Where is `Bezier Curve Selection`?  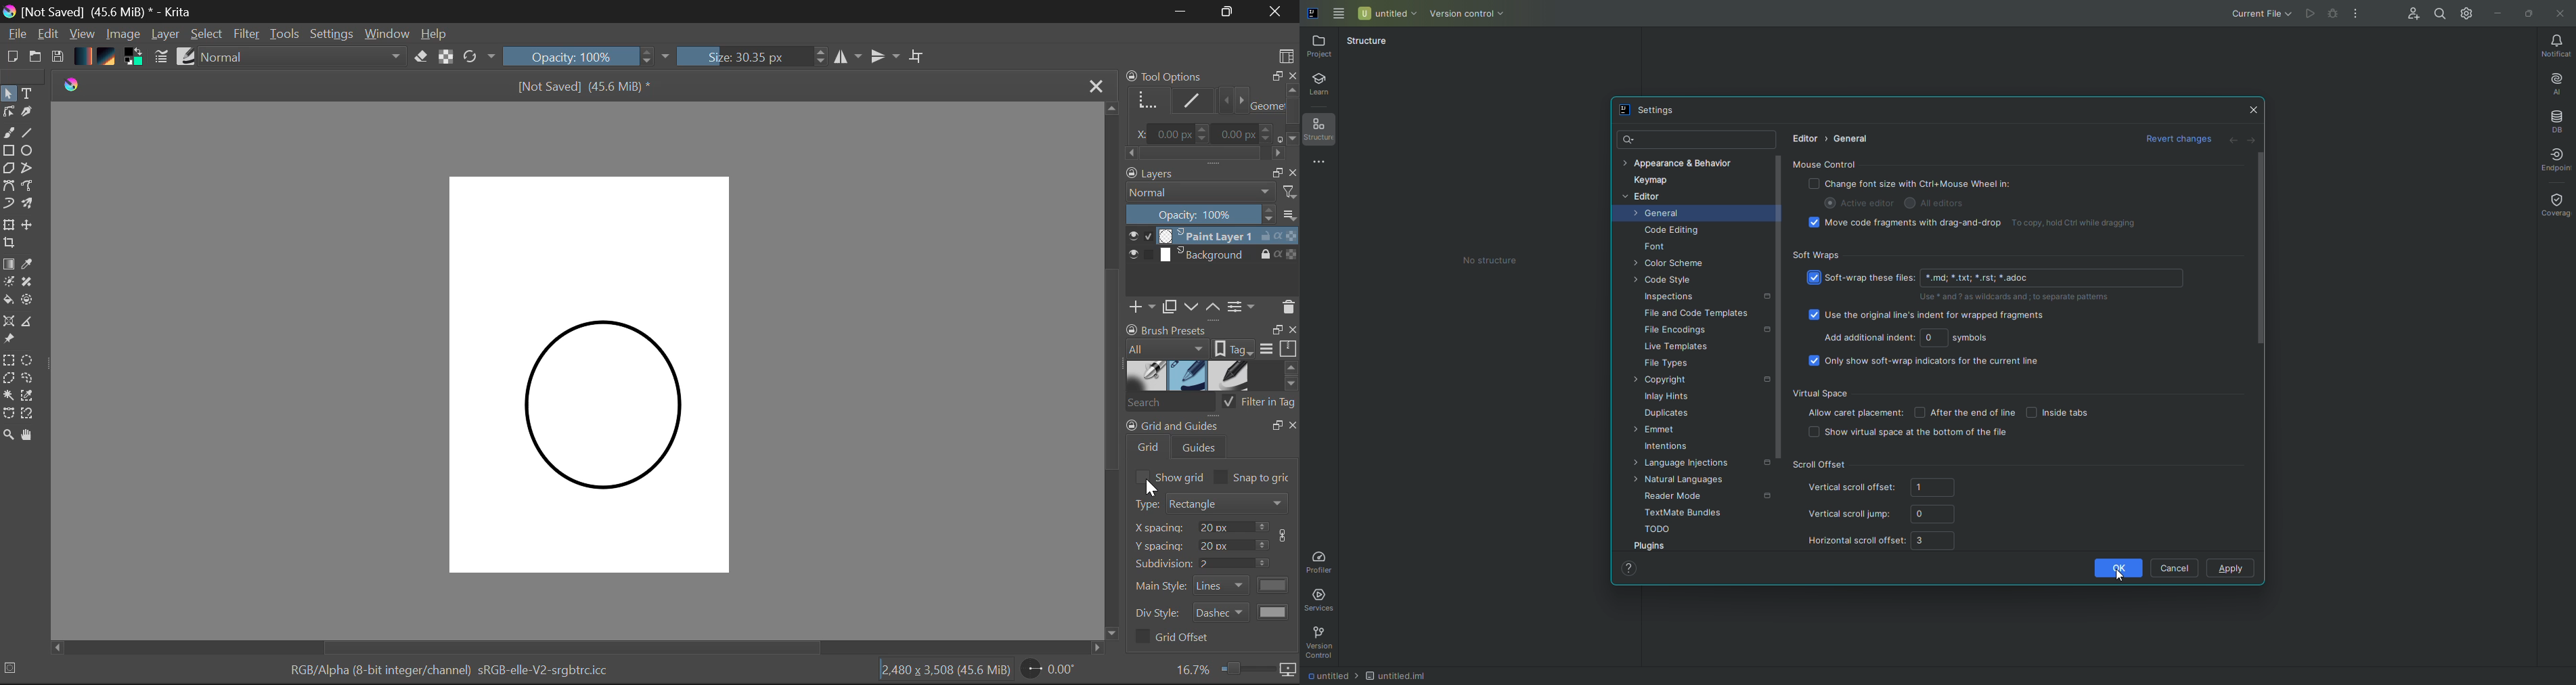 Bezier Curve Selection is located at coordinates (8, 413).